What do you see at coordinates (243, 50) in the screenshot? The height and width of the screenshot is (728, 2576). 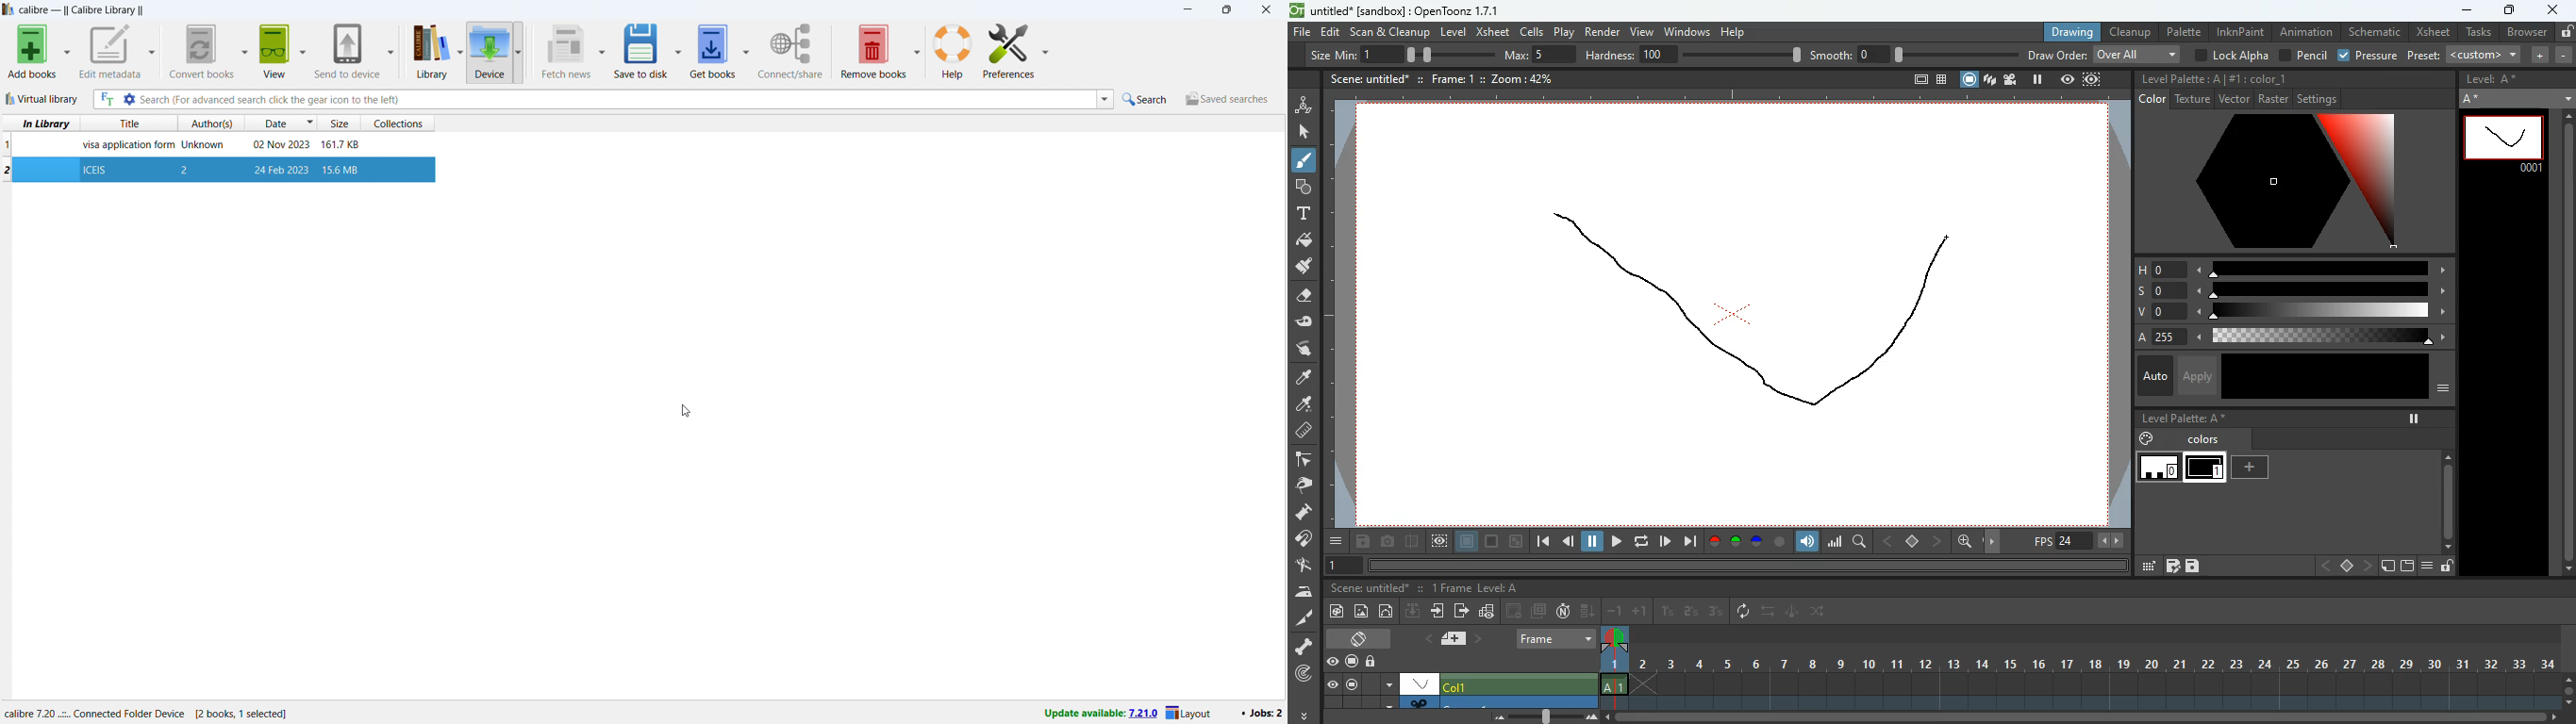 I see `convert books options` at bounding box center [243, 50].